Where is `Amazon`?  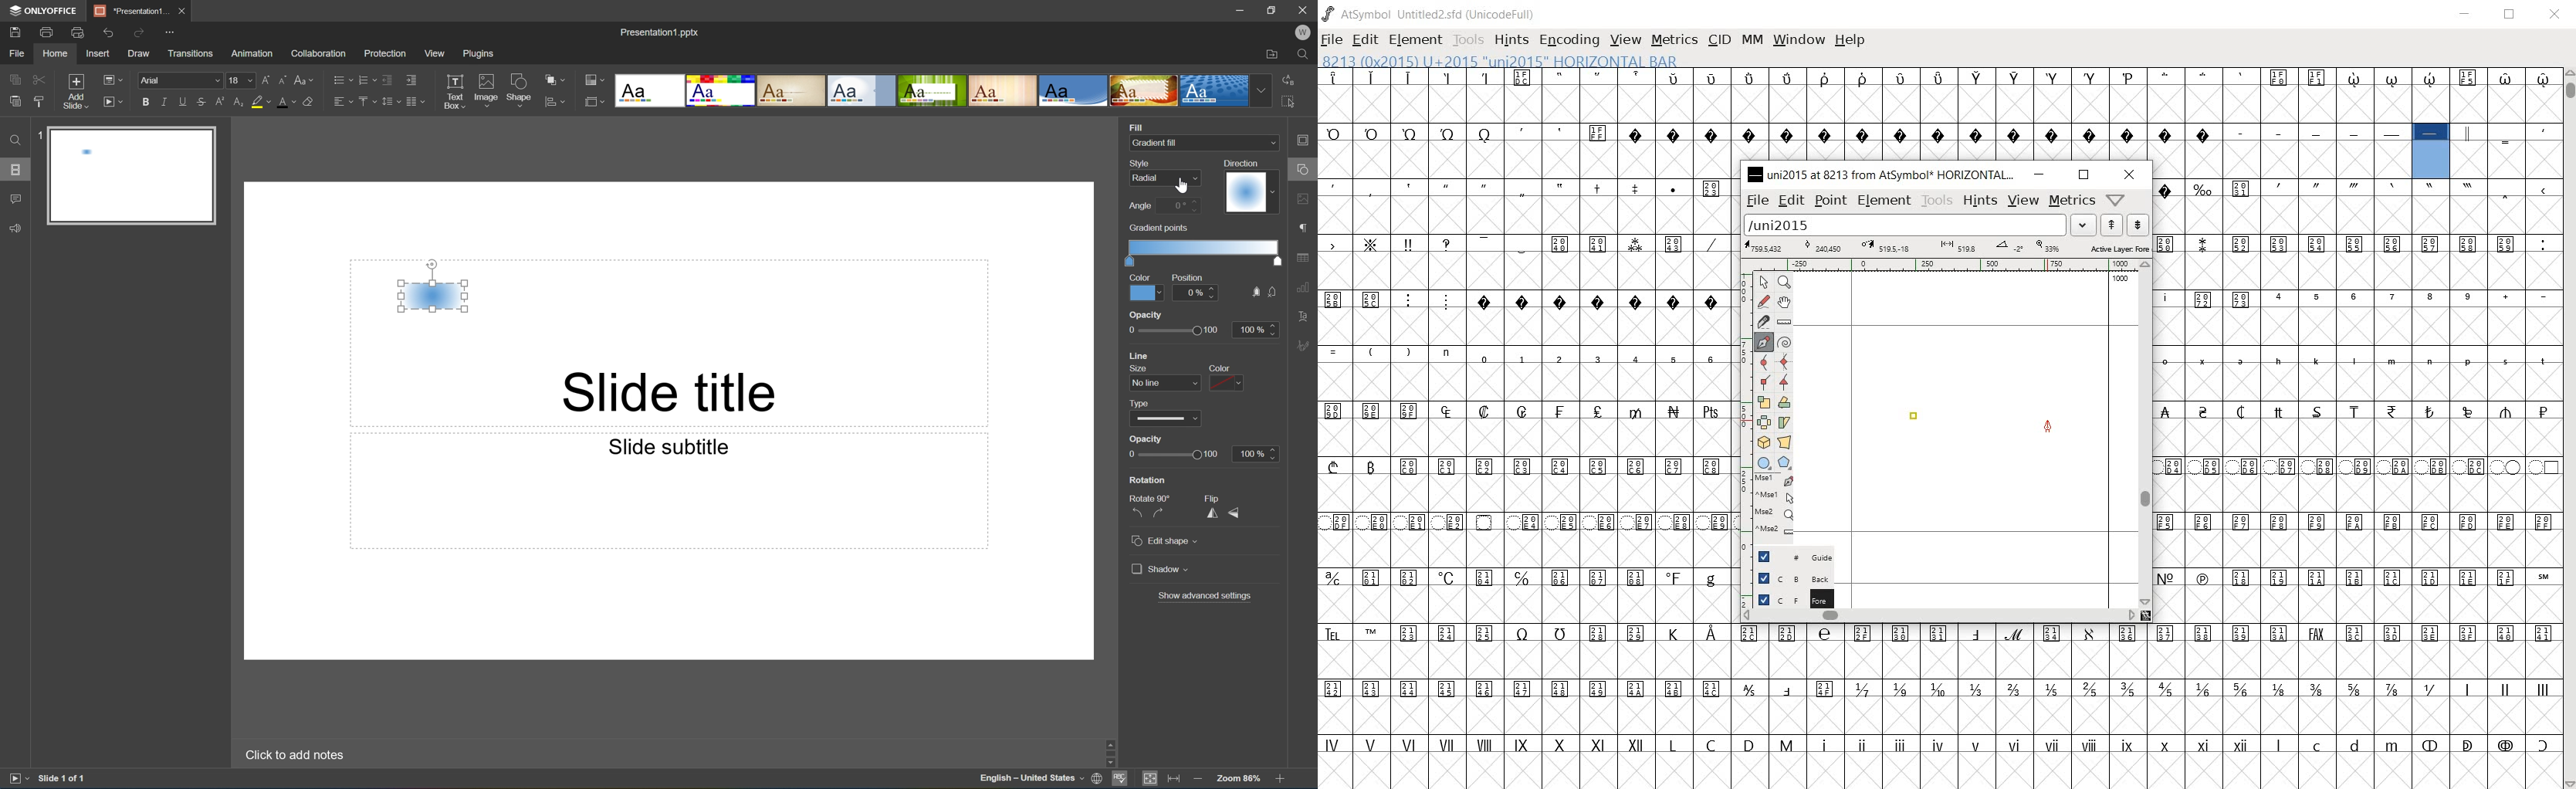 Amazon is located at coordinates (253, 52).